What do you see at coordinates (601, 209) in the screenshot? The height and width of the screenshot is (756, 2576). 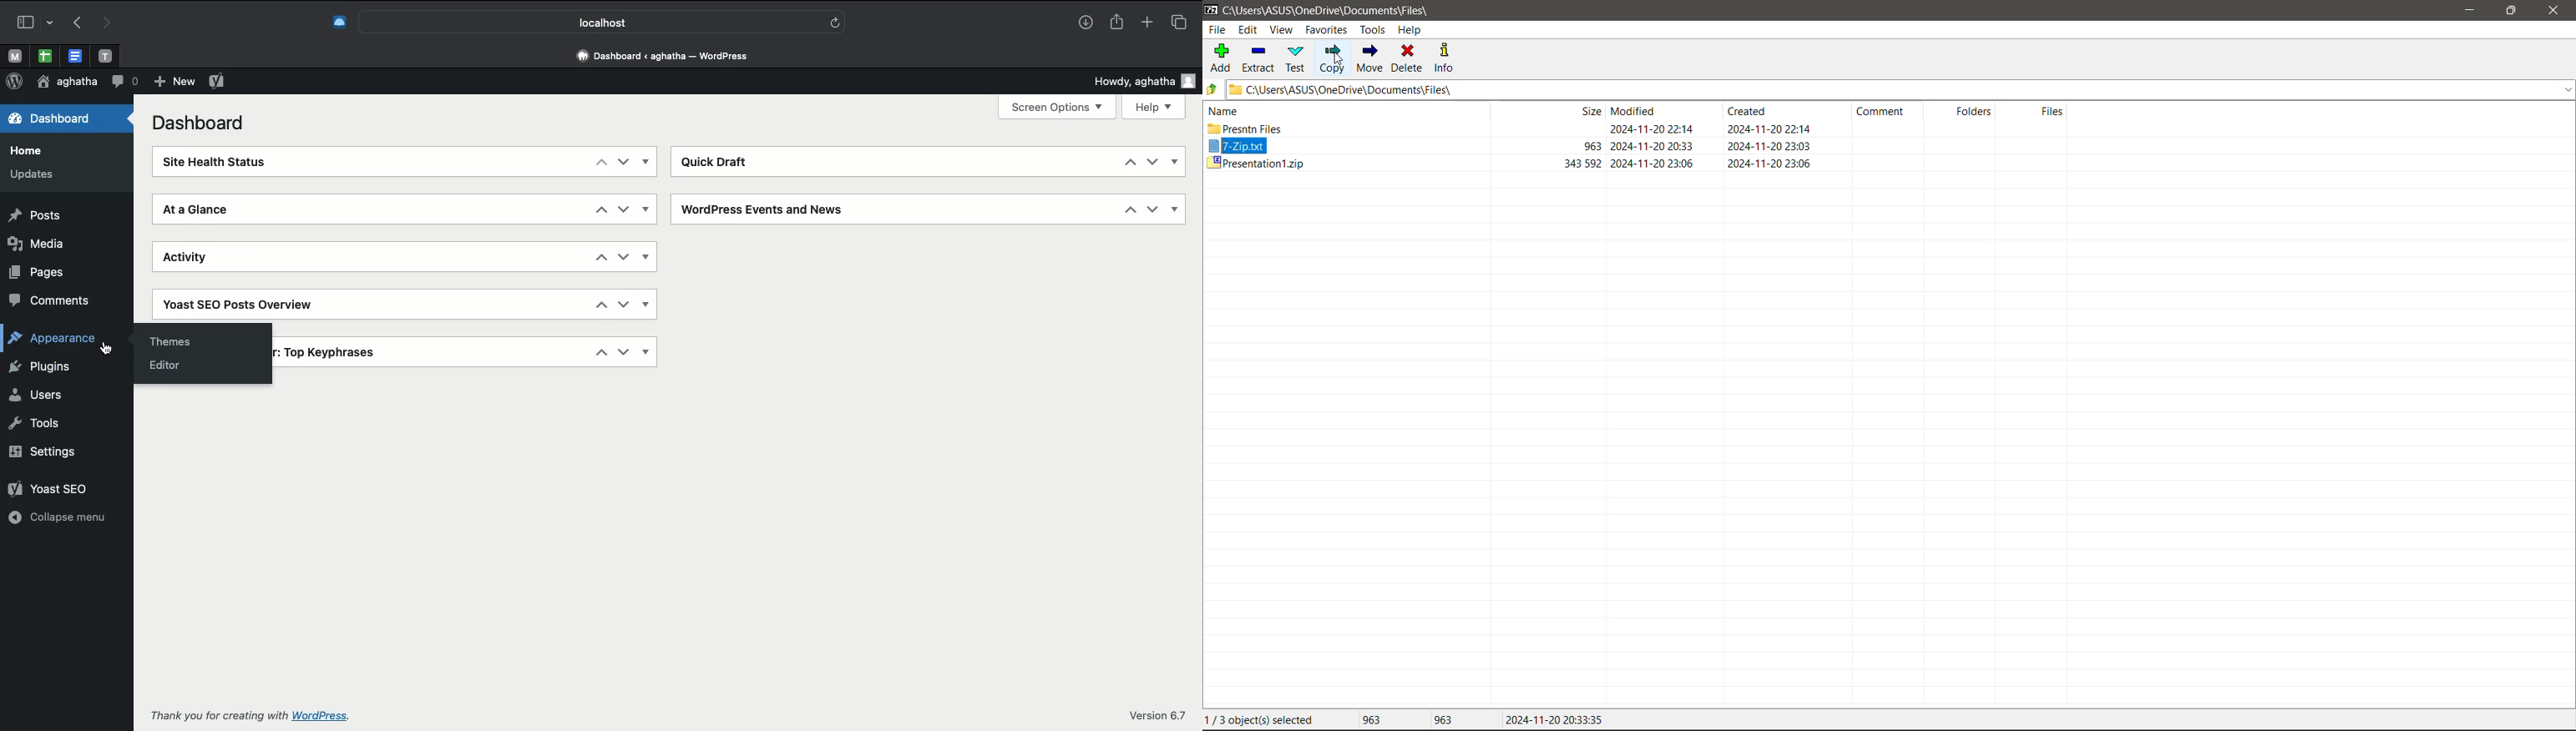 I see `Up` at bounding box center [601, 209].